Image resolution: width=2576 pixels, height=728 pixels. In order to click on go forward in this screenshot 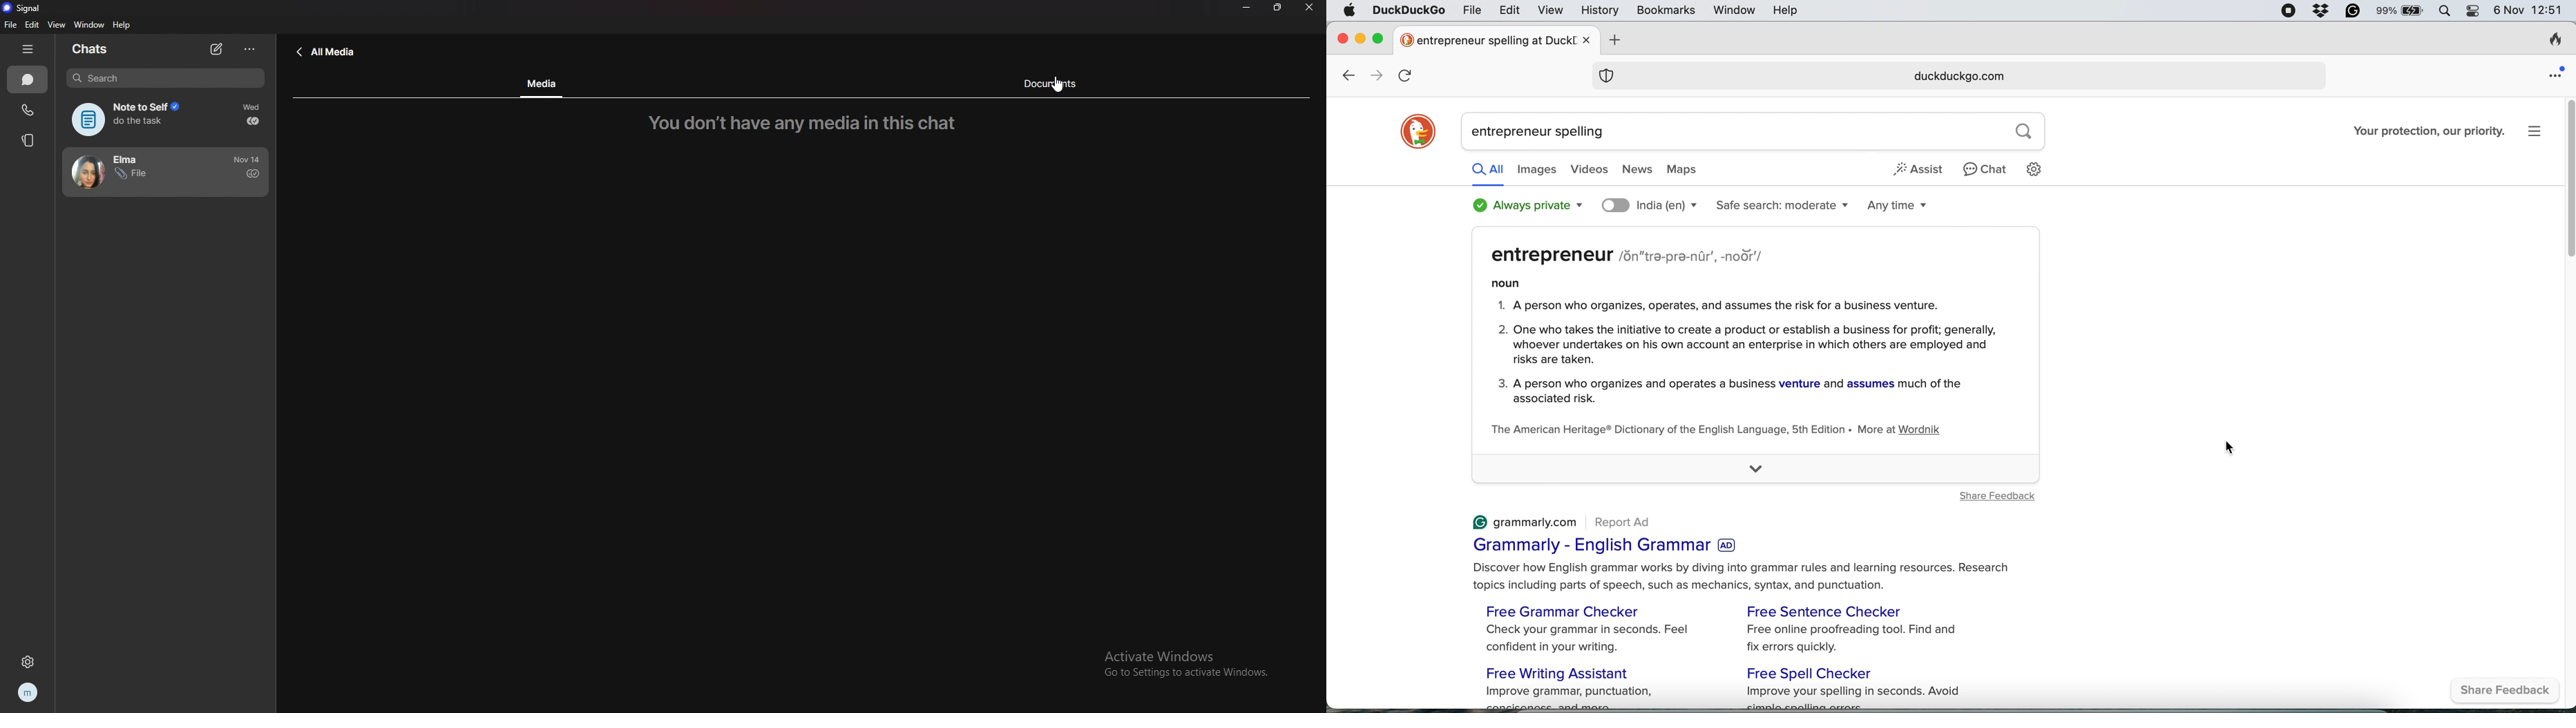, I will do `click(1380, 75)`.